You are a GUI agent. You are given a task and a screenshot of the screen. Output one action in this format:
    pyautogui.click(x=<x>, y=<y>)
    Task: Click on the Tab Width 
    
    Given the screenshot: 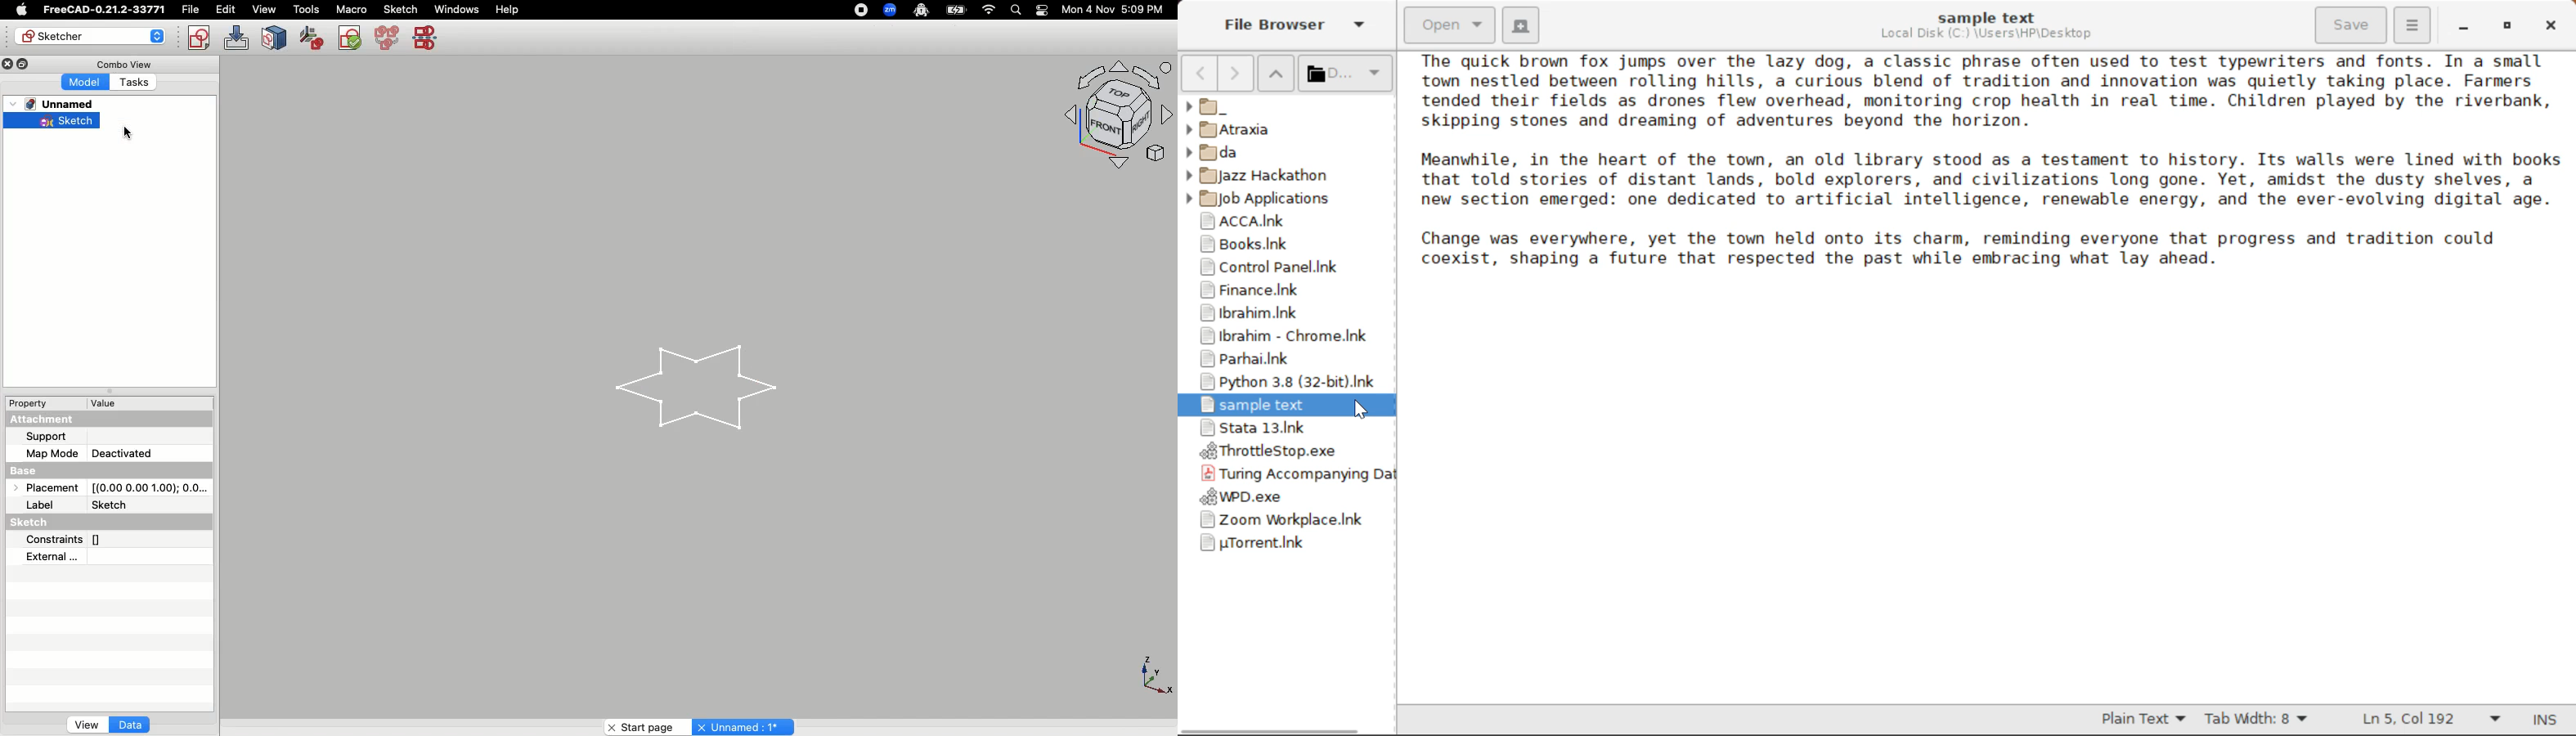 What is the action you would take?
    pyautogui.click(x=2257, y=720)
    